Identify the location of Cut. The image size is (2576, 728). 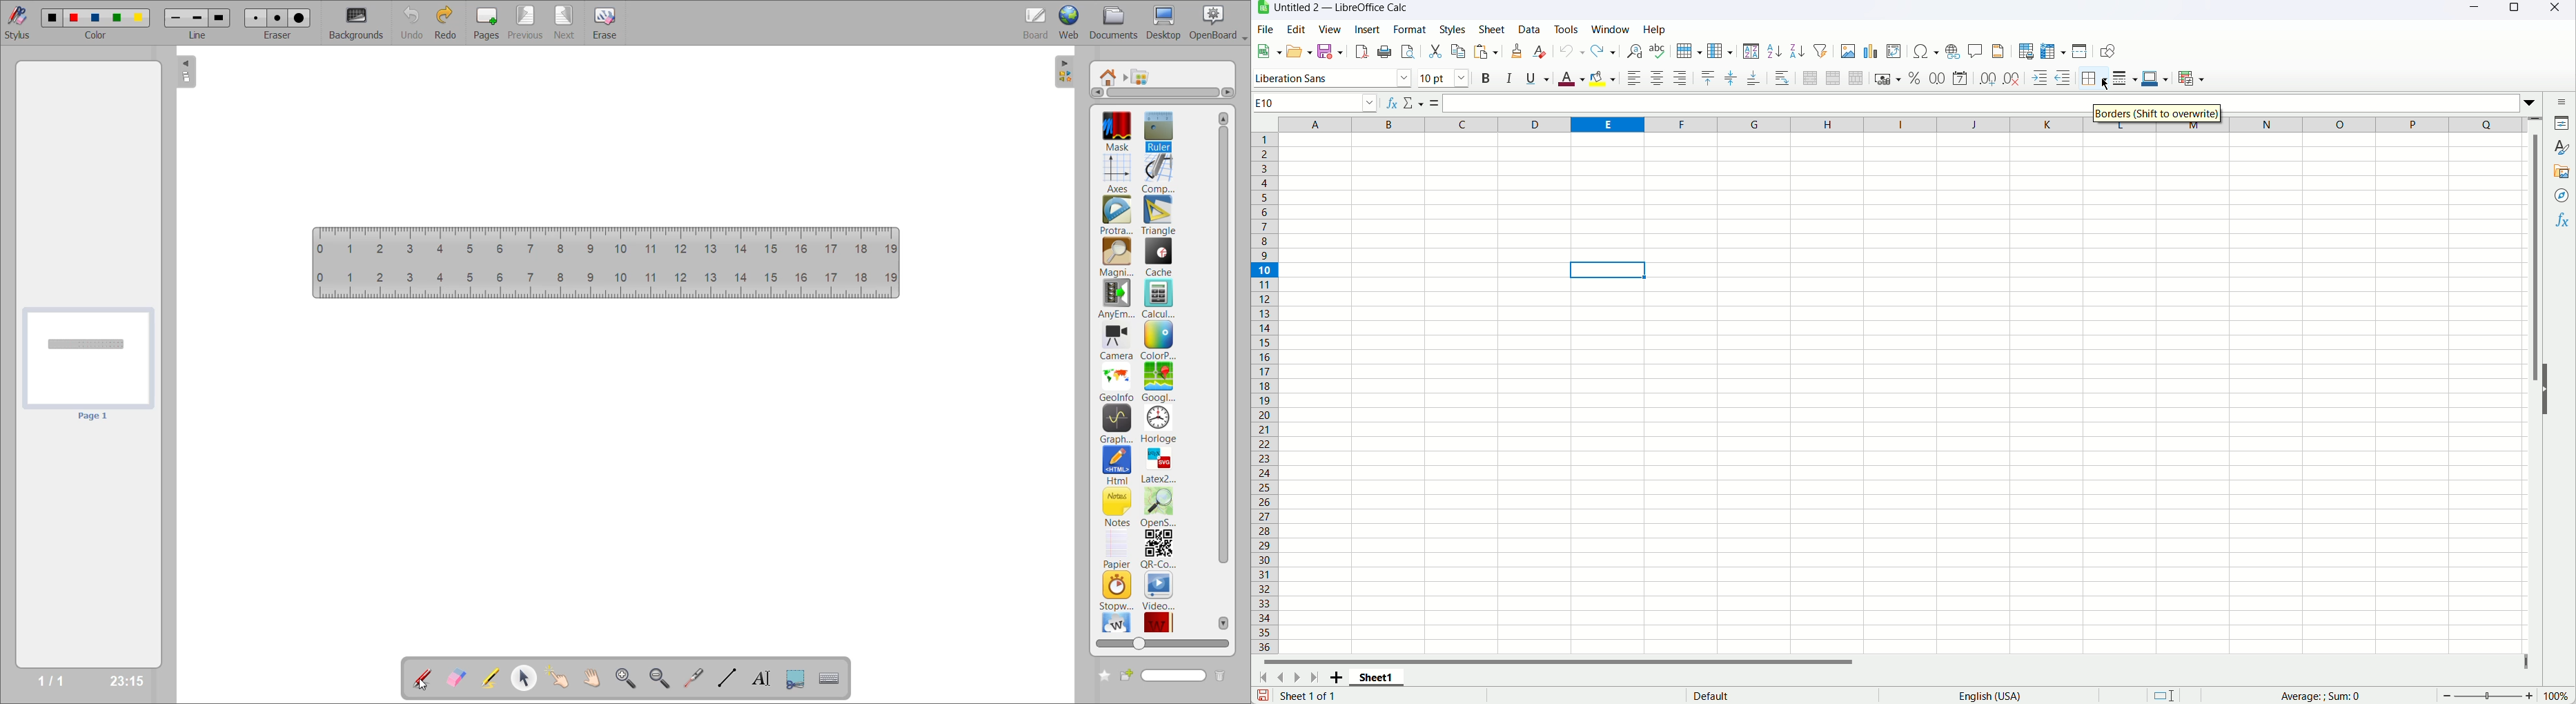
(1435, 51).